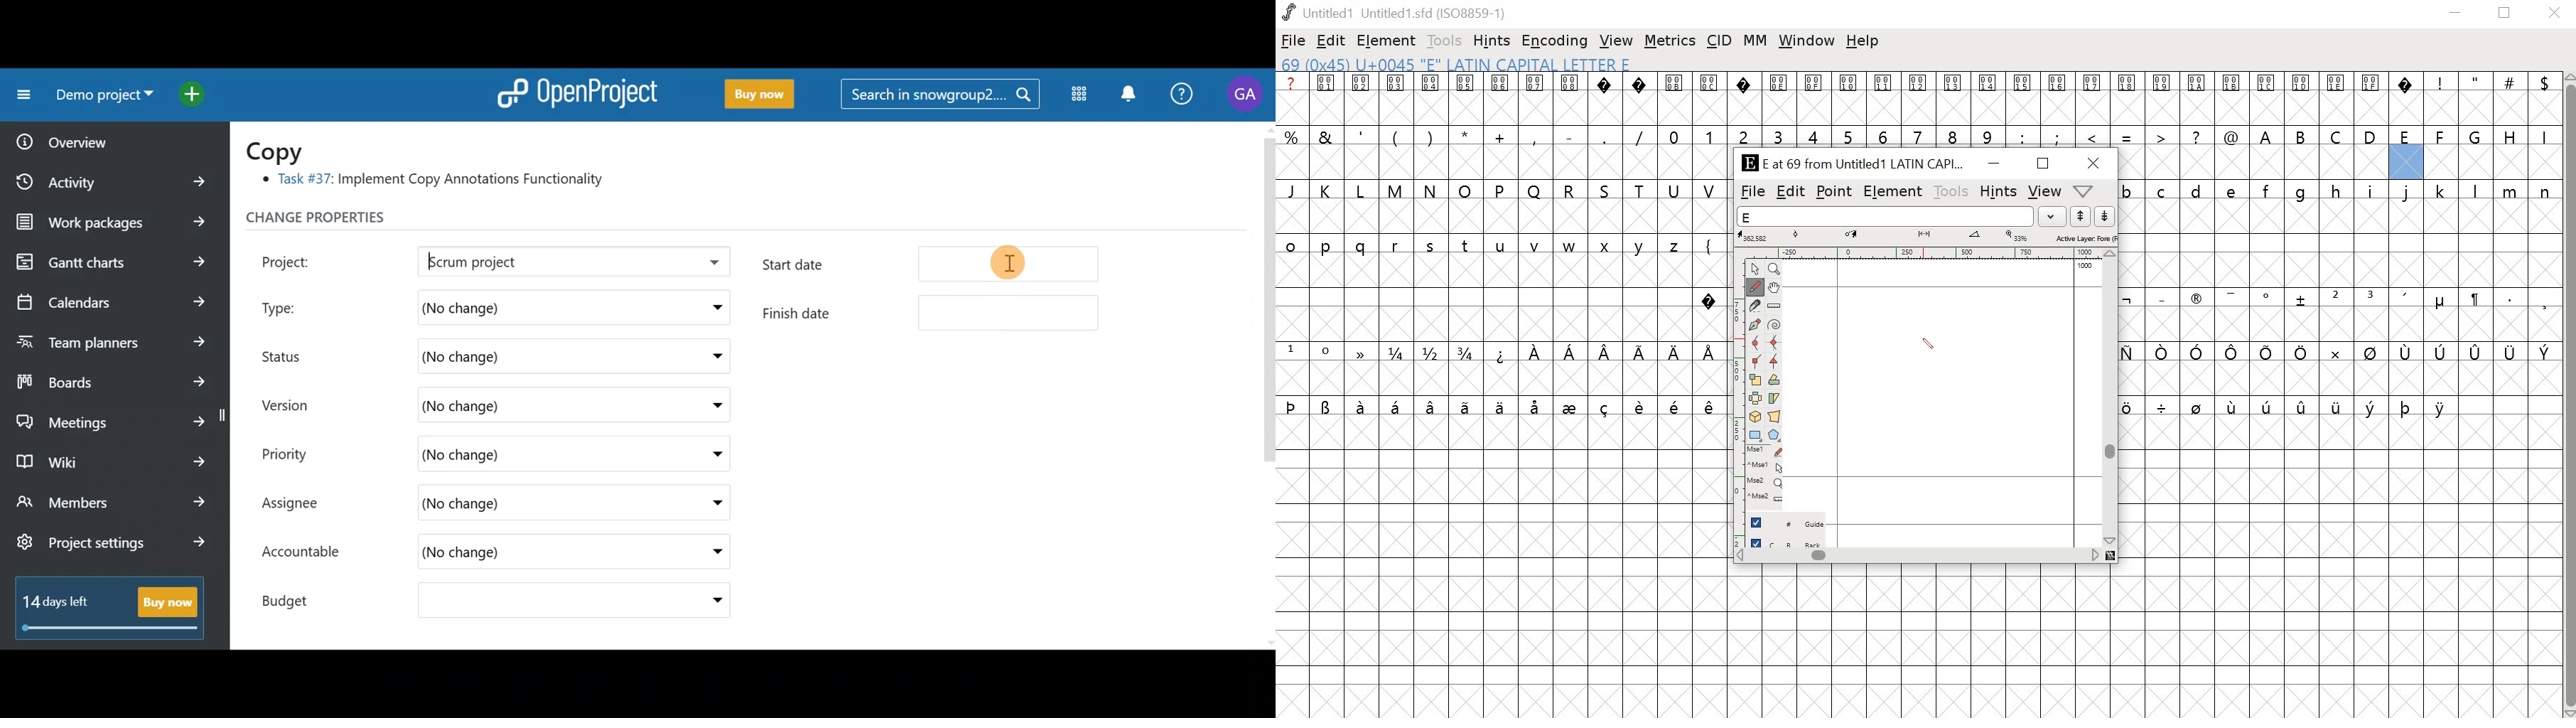 This screenshot has width=2576, height=728. What do you see at coordinates (115, 178) in the screenshot?
I see `Activity` at bounding box center [115, 178].